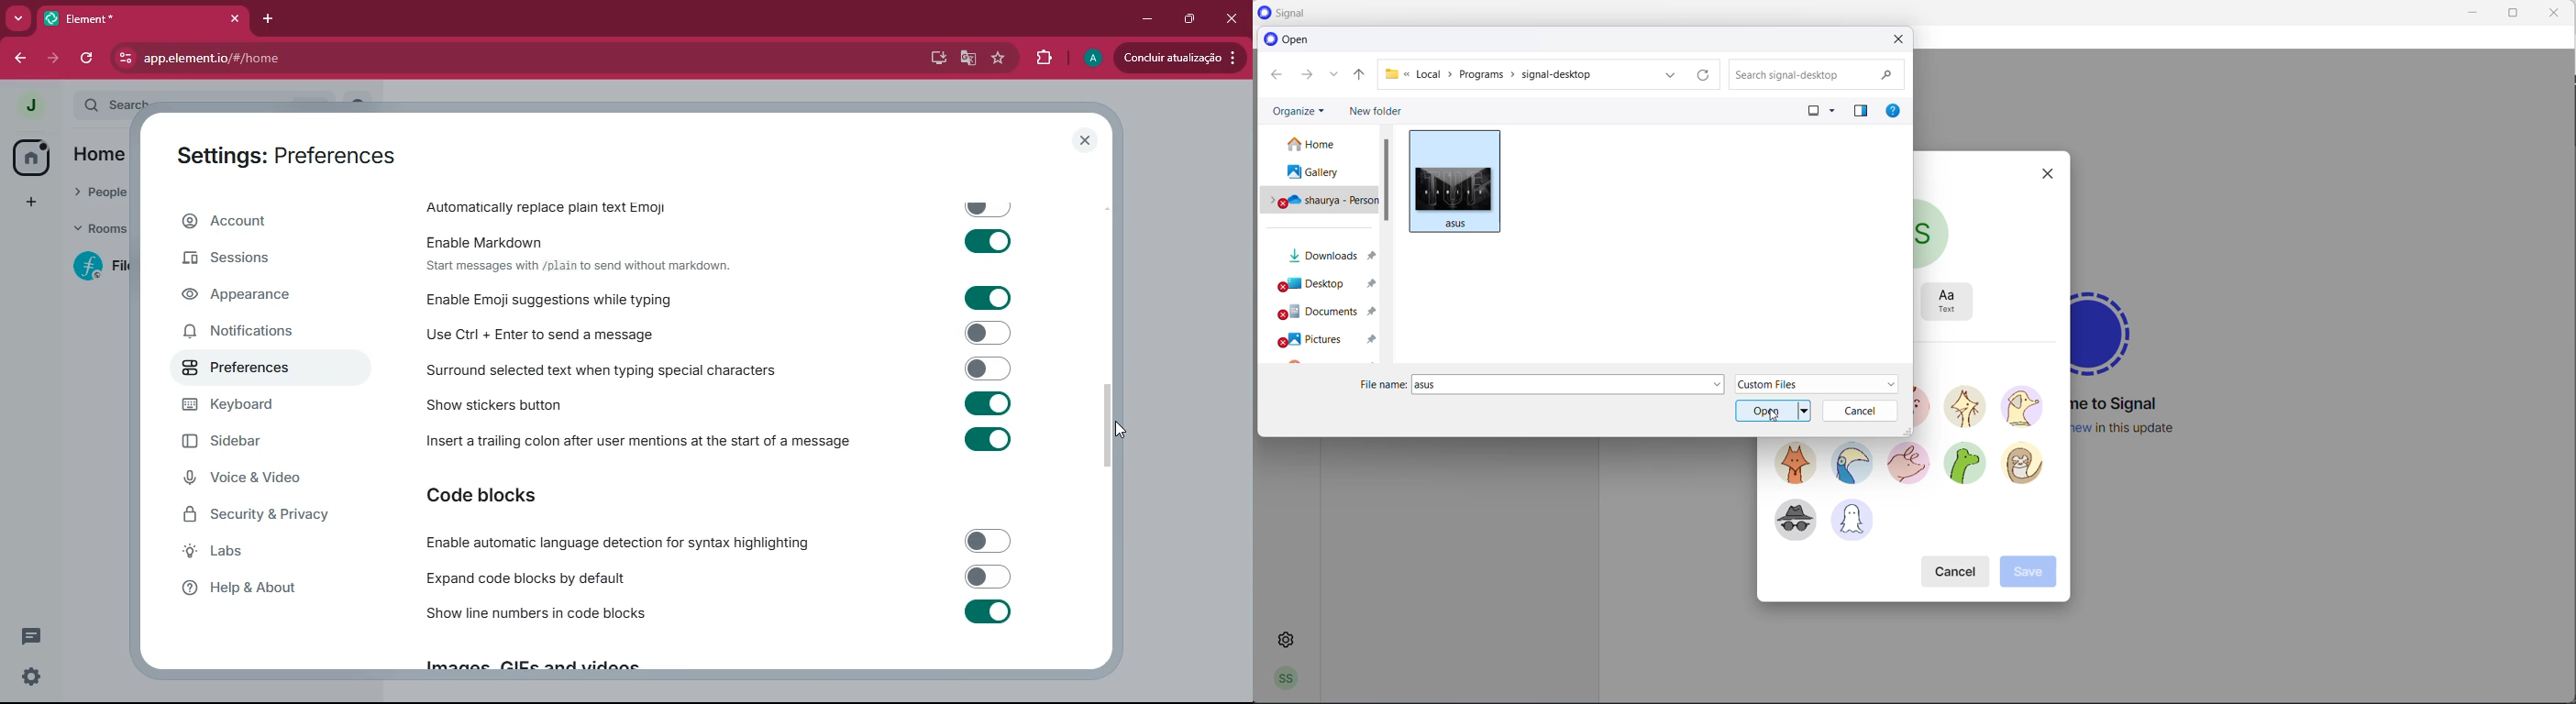  What do you see at coordinates (260, 261) in the screenshot?
I see `sessions` at bounding box center [260, 261].